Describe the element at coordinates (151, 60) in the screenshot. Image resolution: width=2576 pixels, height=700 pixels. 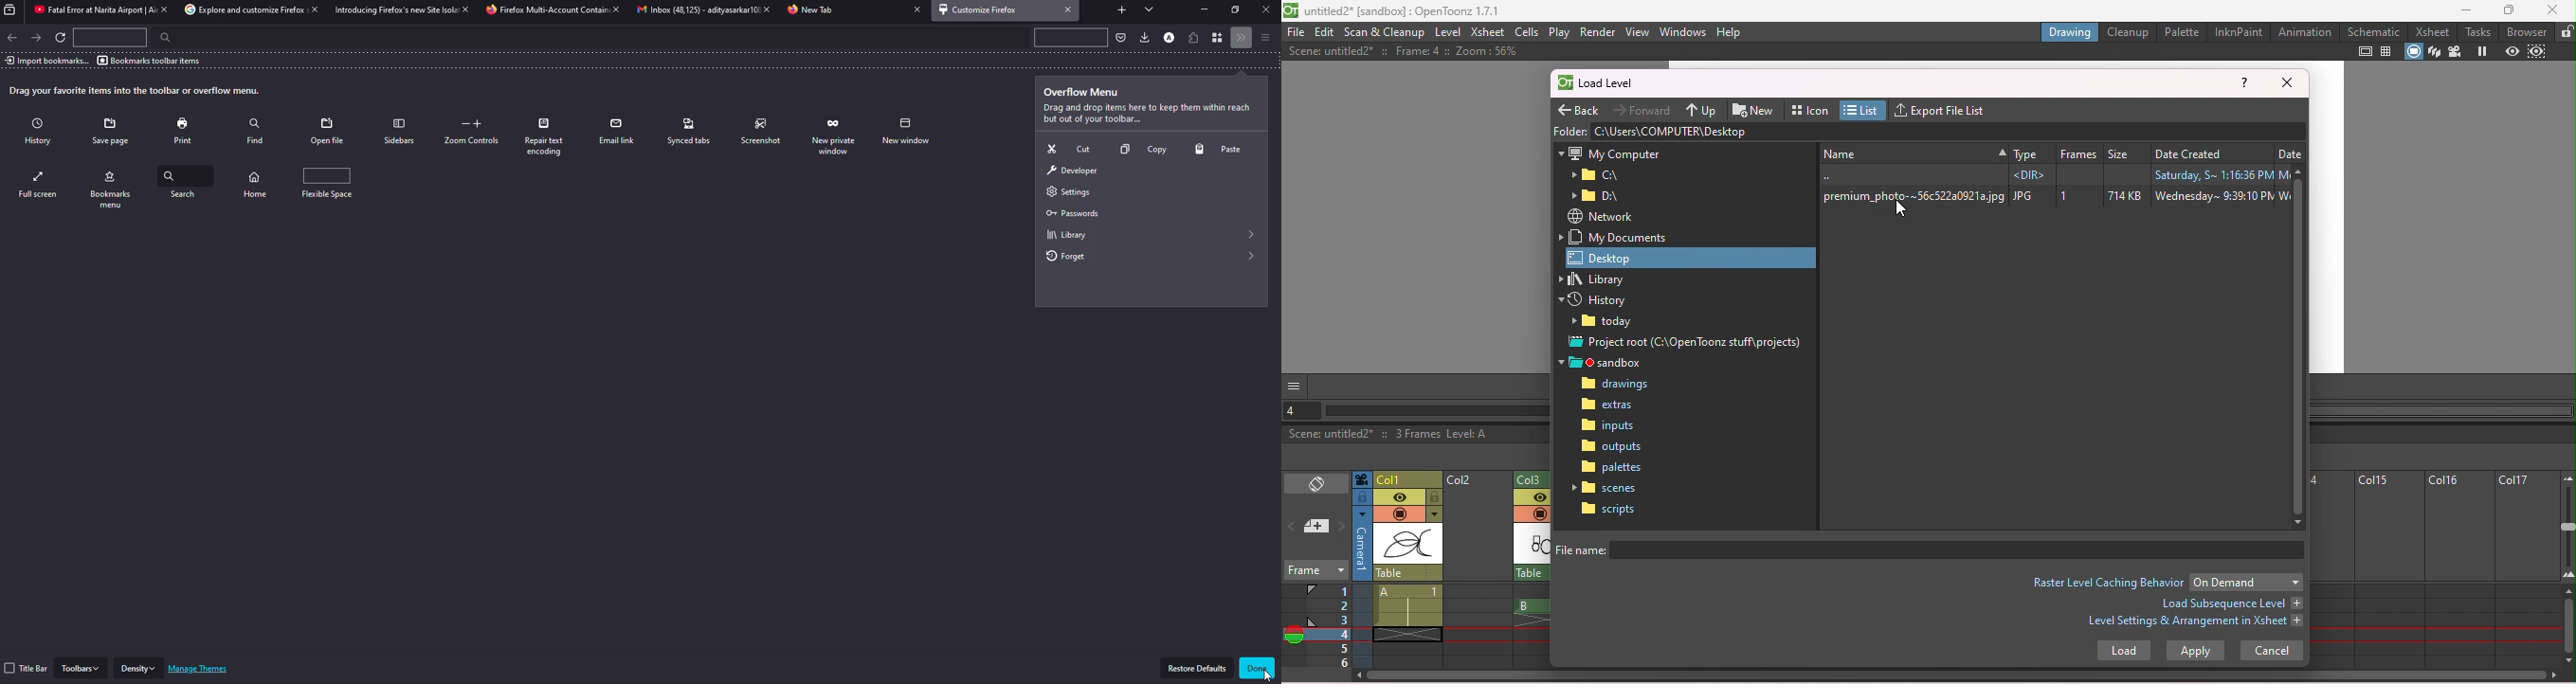
I see `bookmarks toolbar items` at that location.